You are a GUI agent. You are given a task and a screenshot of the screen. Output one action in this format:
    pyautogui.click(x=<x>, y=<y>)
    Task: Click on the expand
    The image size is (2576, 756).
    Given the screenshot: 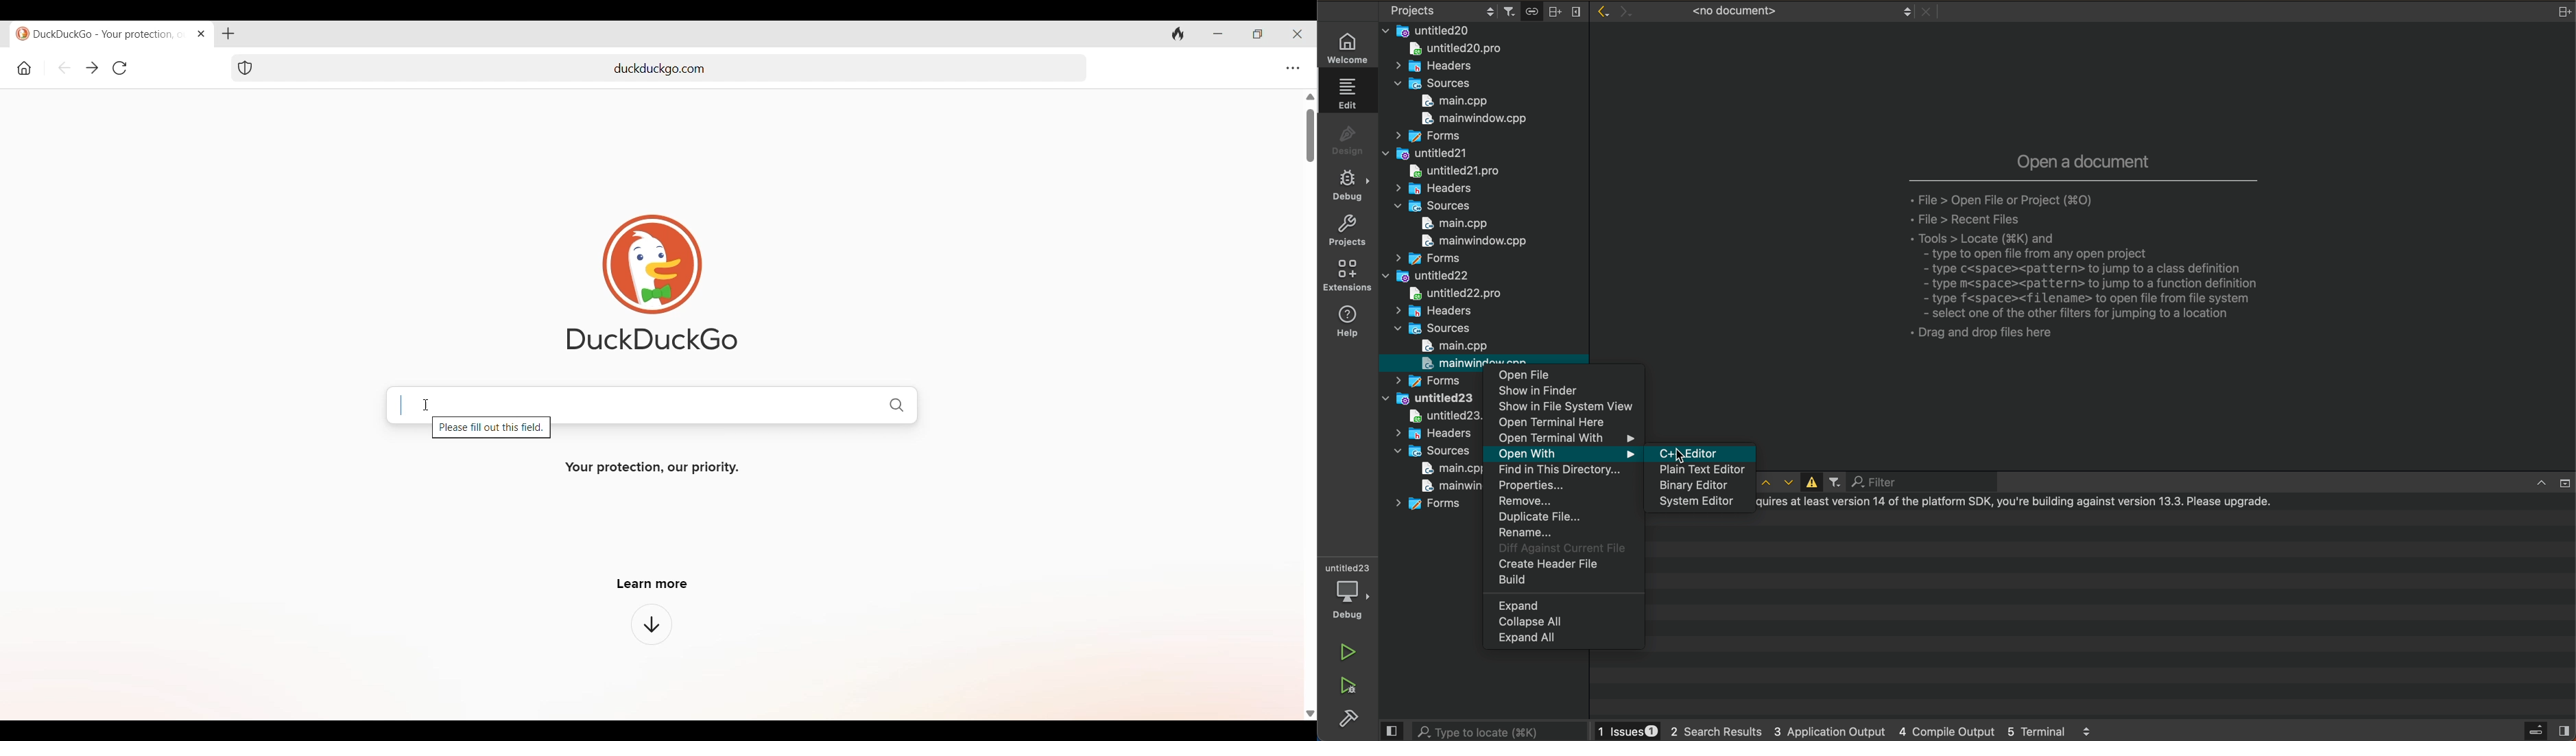 What is the action you would take?
    pyautogui.click(x=1564, y=605)
    